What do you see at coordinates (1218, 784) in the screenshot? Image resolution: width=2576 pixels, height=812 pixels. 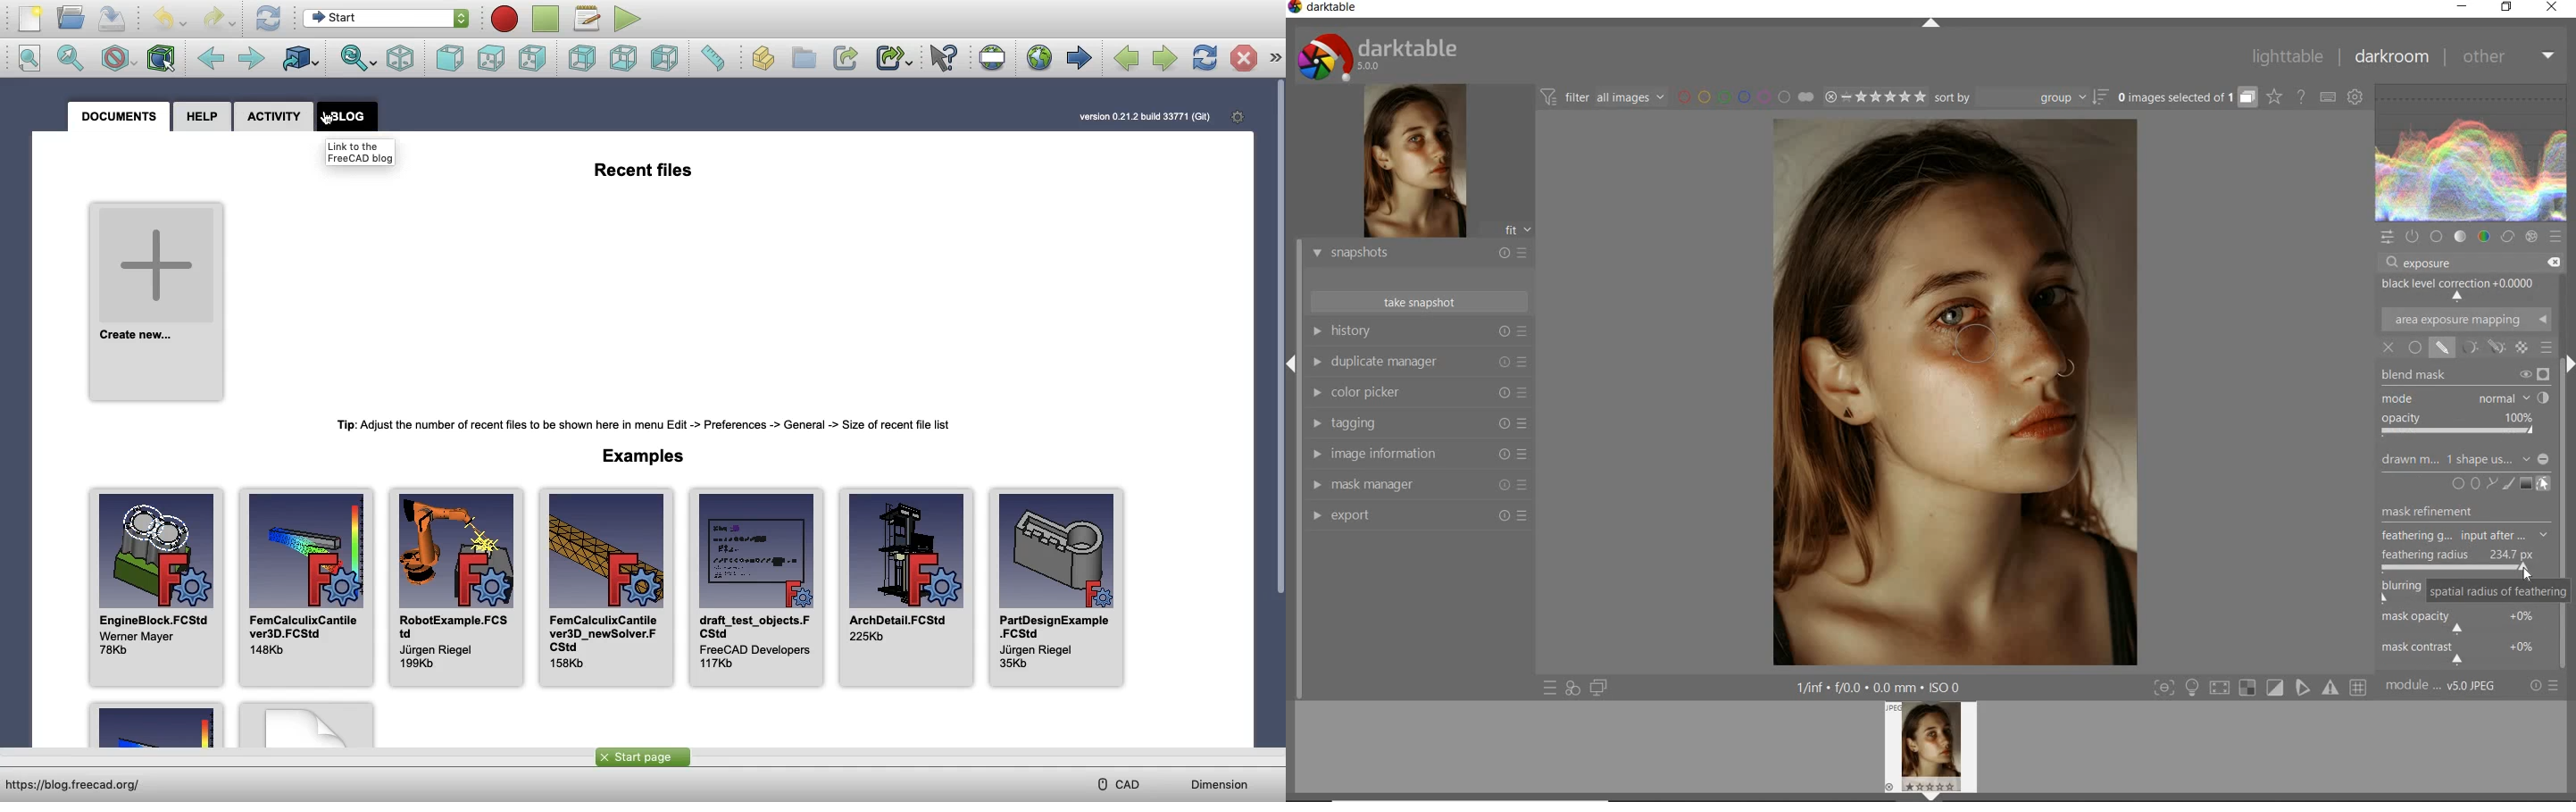 I see `Dimensions` at bounding box center [1218, 784].